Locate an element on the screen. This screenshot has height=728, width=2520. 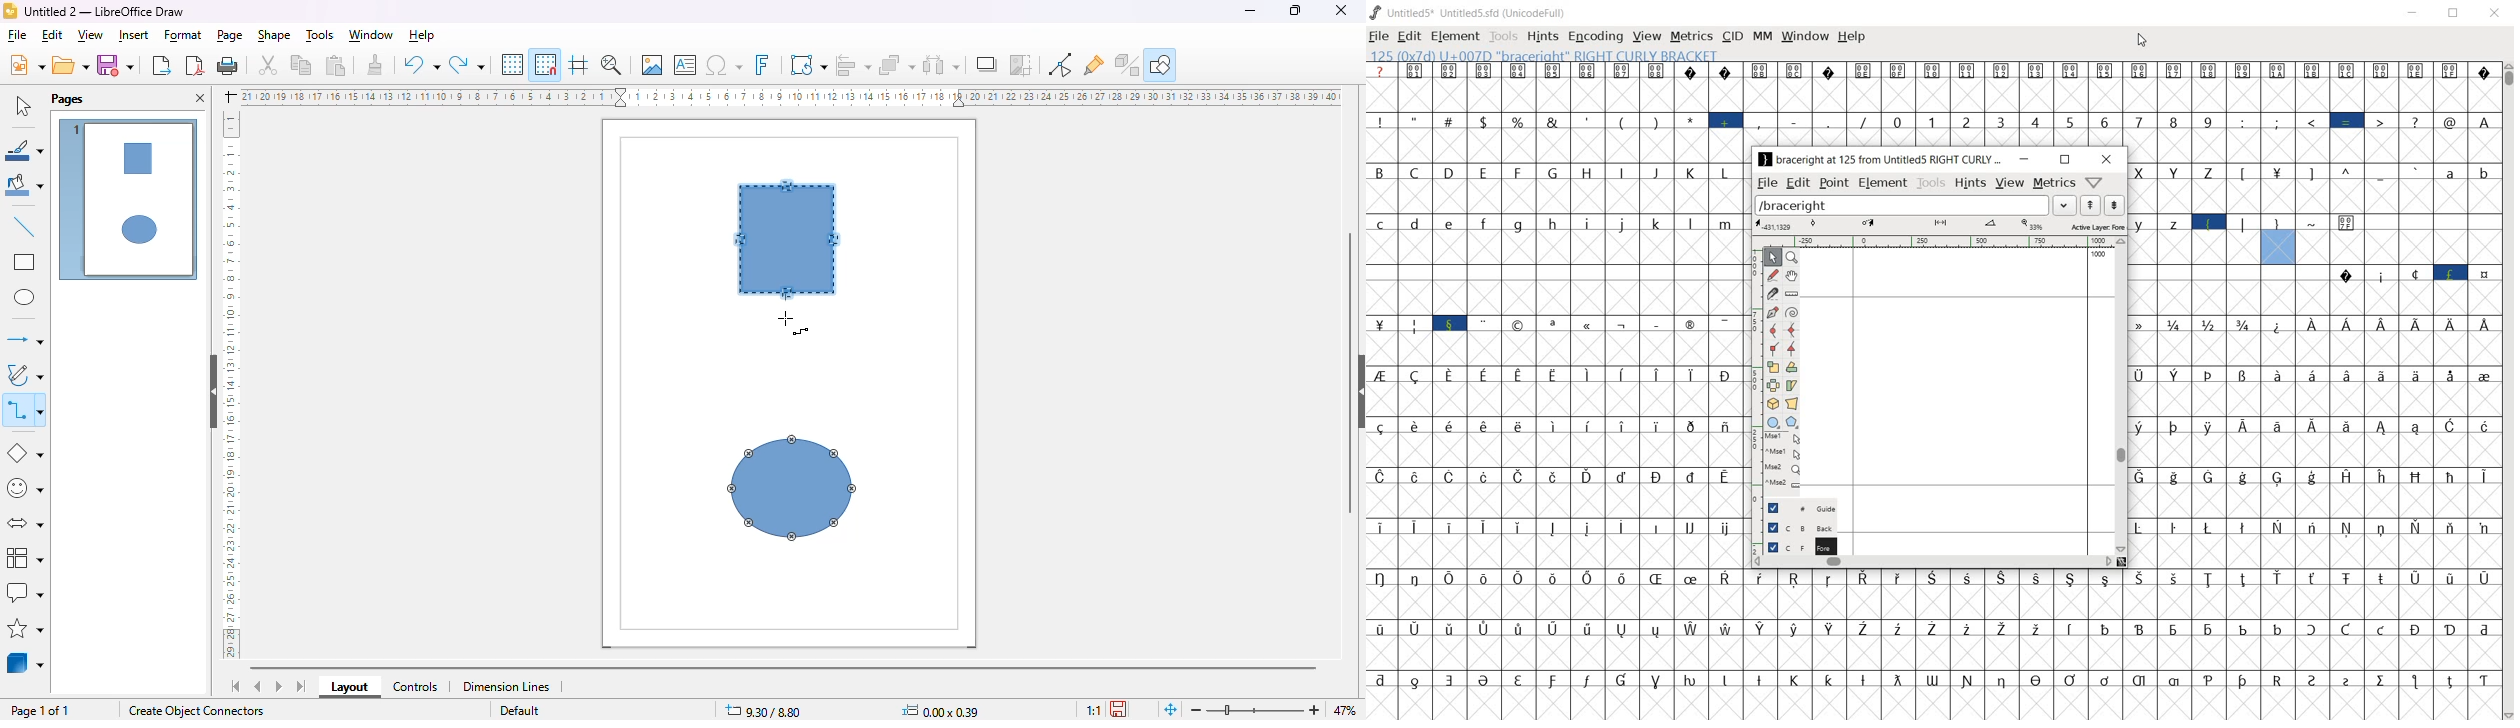
show gluepoint functions is located at coordinates (1094, 66).